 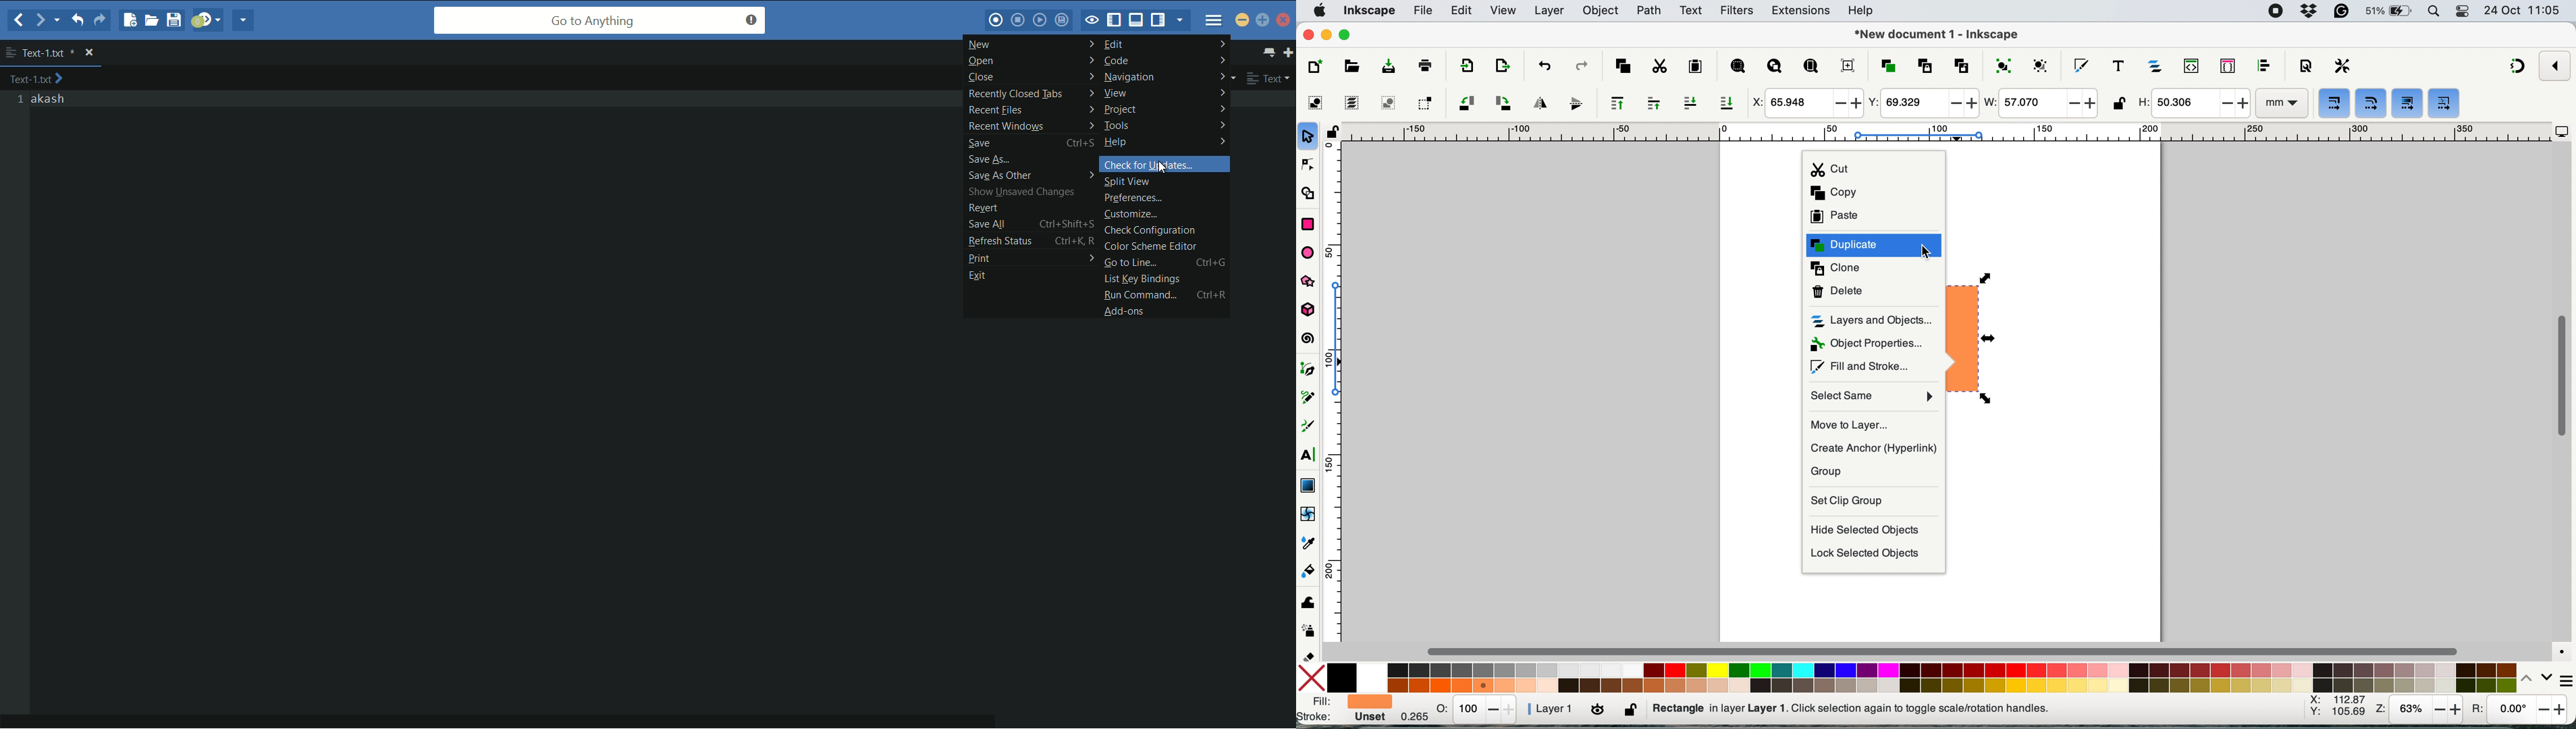 I want to click on select all in all layers, so click(x=1353, y=103).